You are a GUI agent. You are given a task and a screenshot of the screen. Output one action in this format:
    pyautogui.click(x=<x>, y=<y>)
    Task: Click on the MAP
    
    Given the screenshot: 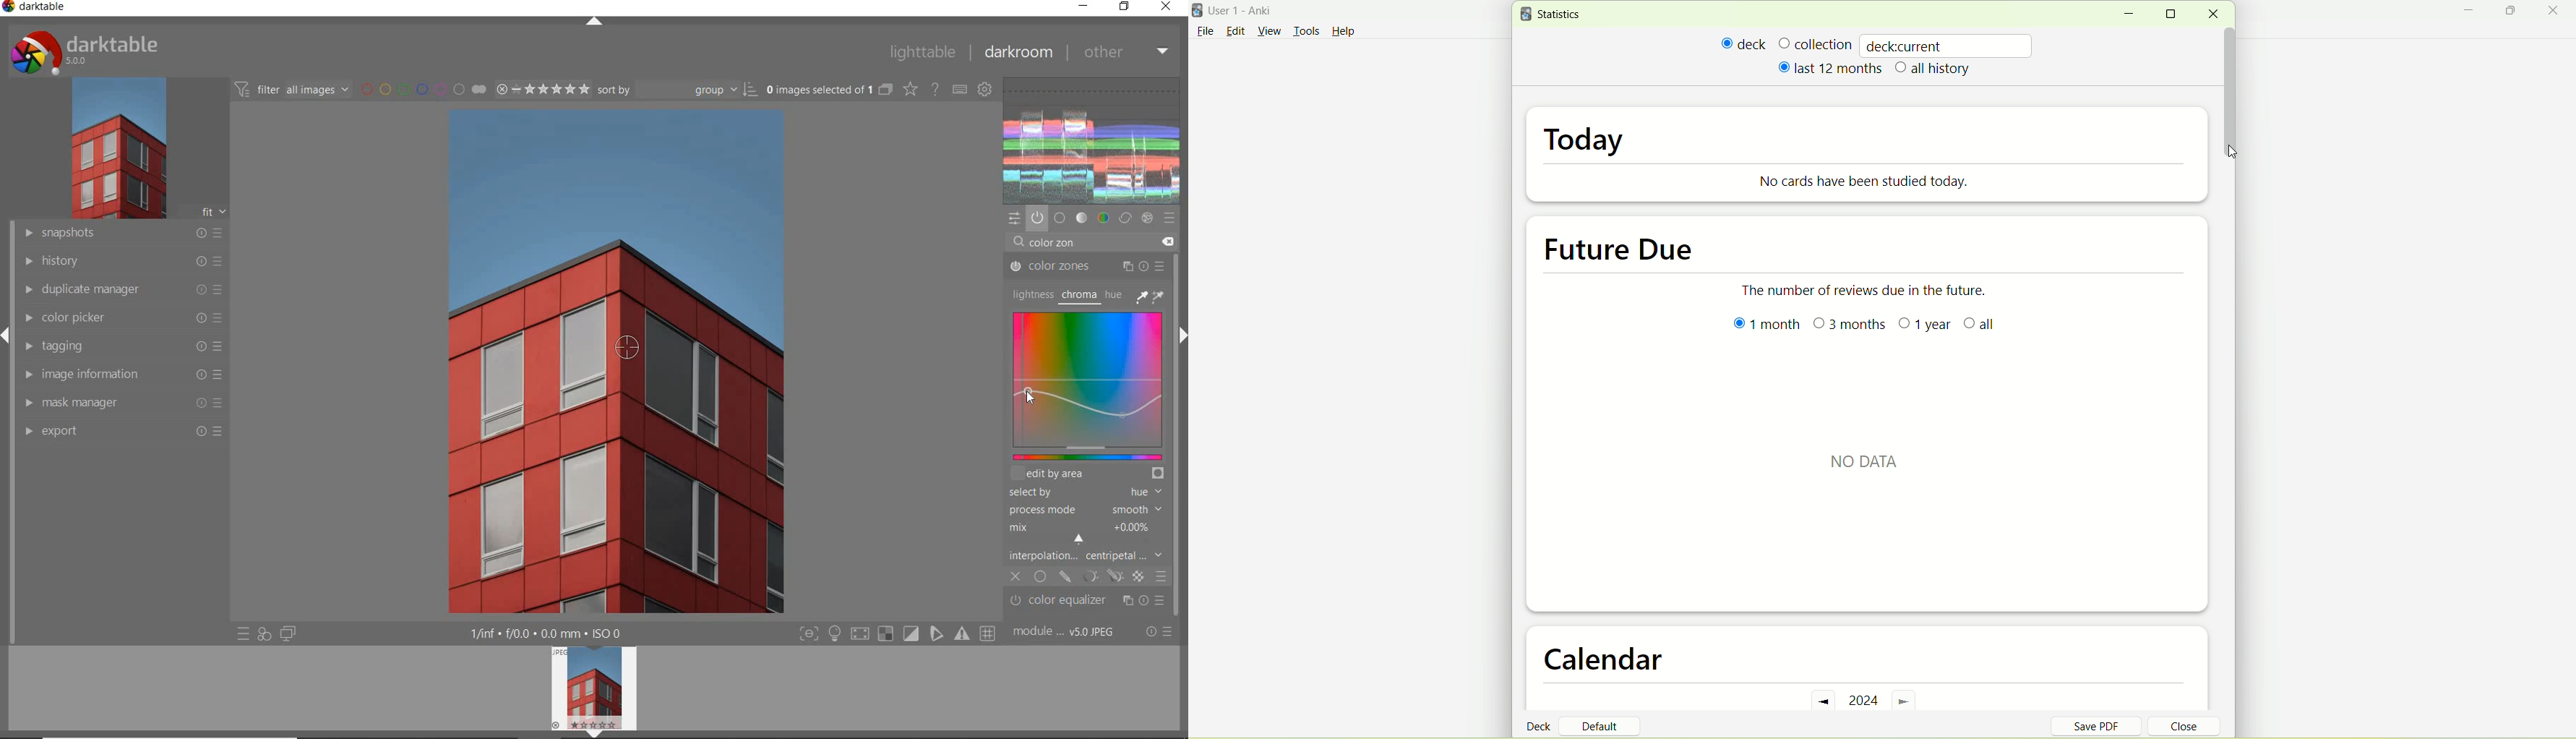 What is the action you would take?
    pyautogui.click(x=1093, y=385)
    